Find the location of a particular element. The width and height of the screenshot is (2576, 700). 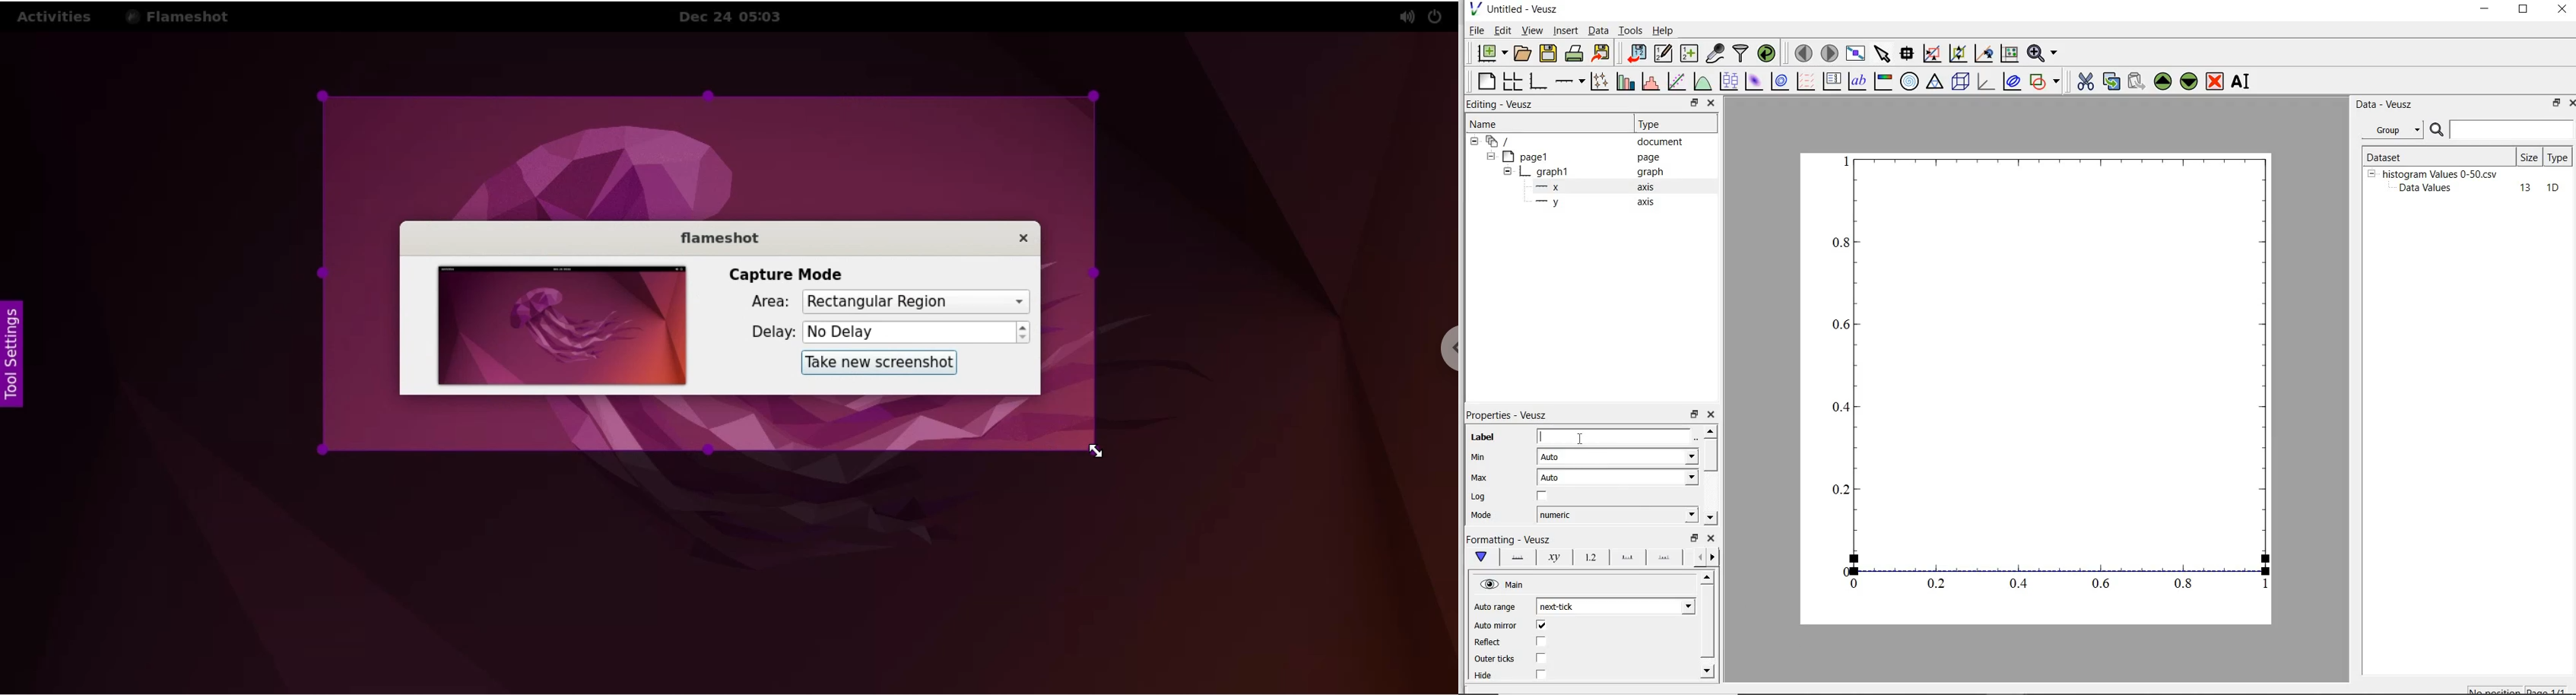

|Formatting - Veusz is located at coordinates (1506, 538).